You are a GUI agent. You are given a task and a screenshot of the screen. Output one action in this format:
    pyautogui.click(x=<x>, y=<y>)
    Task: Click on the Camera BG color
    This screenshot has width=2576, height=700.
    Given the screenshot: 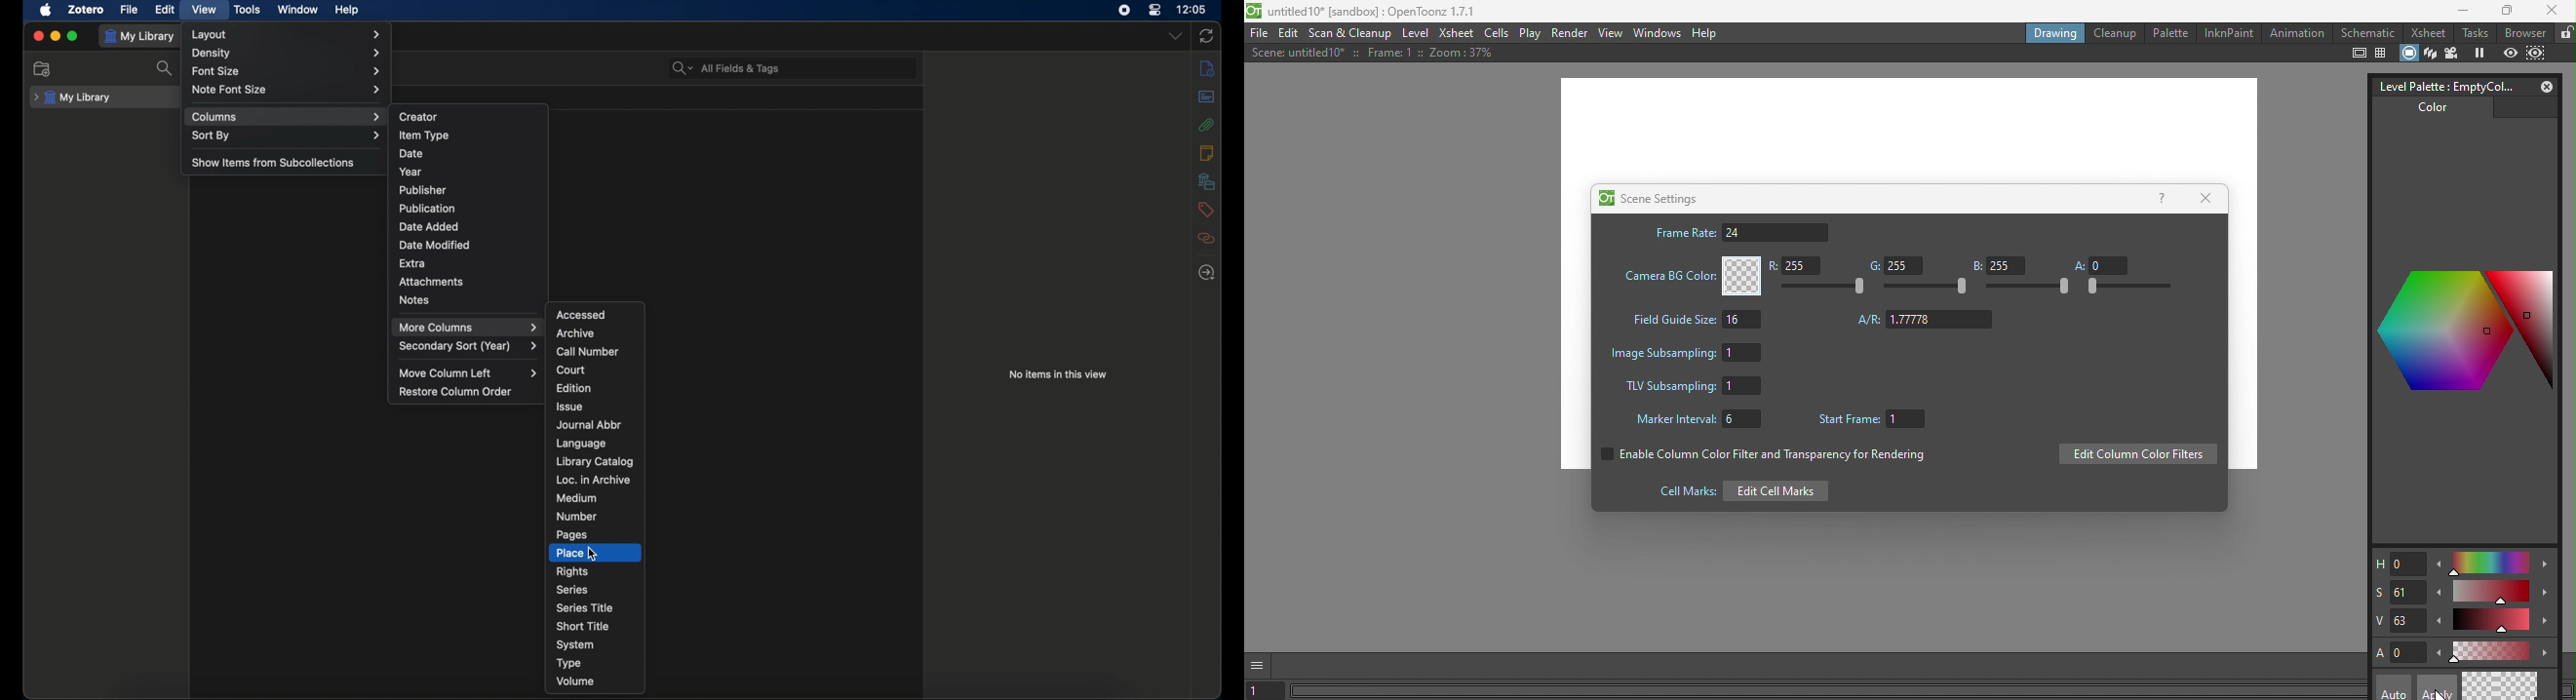 What is the action you would take?
    pyautogui.click(x=1690, y=276)
    